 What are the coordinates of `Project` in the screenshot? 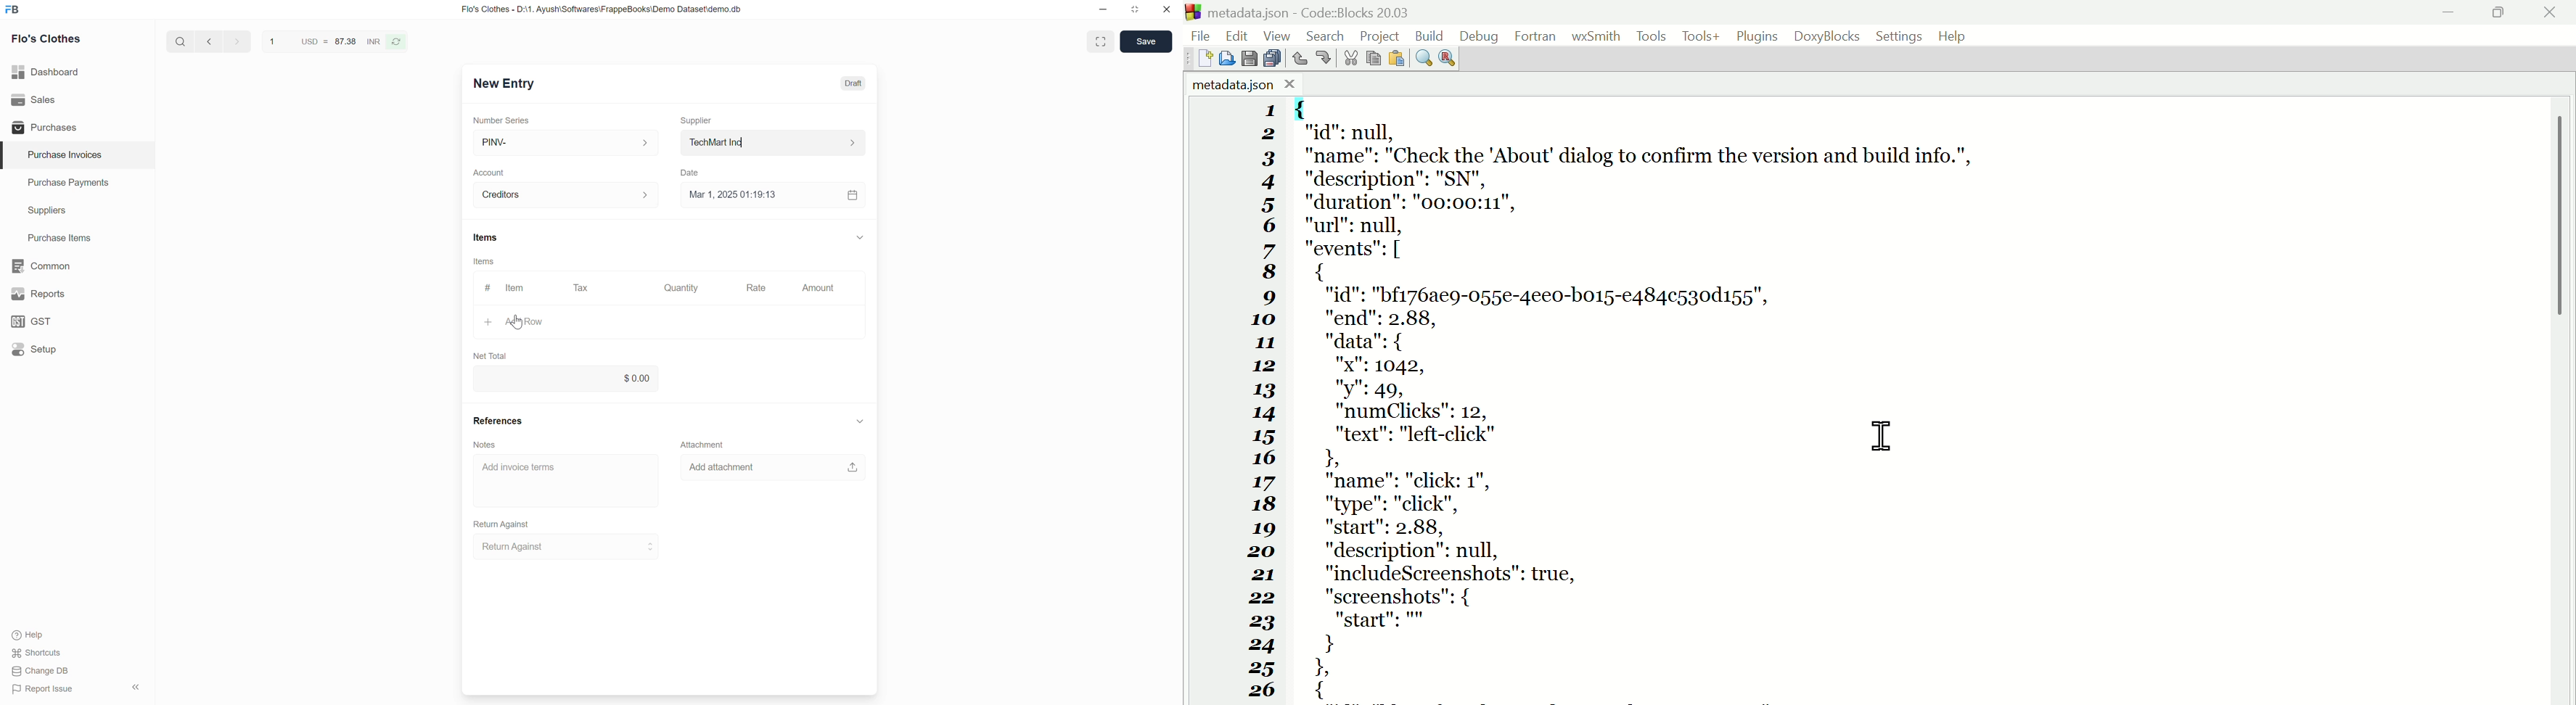 It's located at (1382, 34).